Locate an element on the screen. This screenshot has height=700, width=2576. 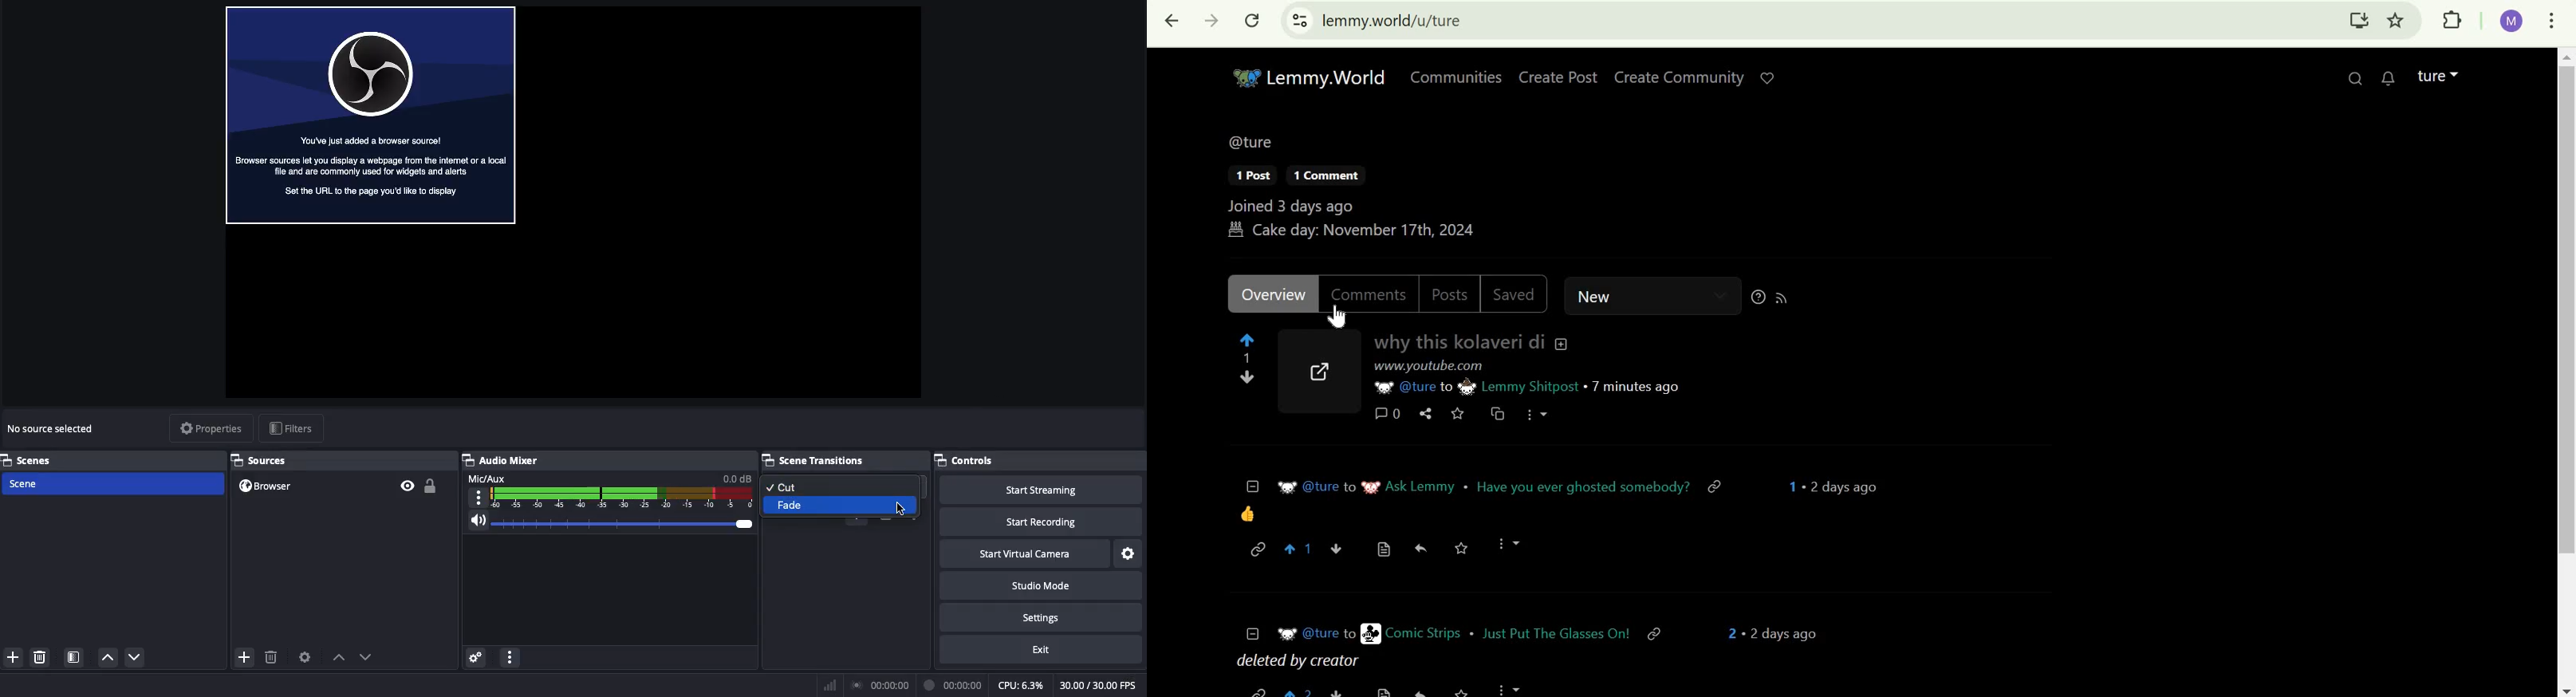
Sources is located at coordinates (260, 460).